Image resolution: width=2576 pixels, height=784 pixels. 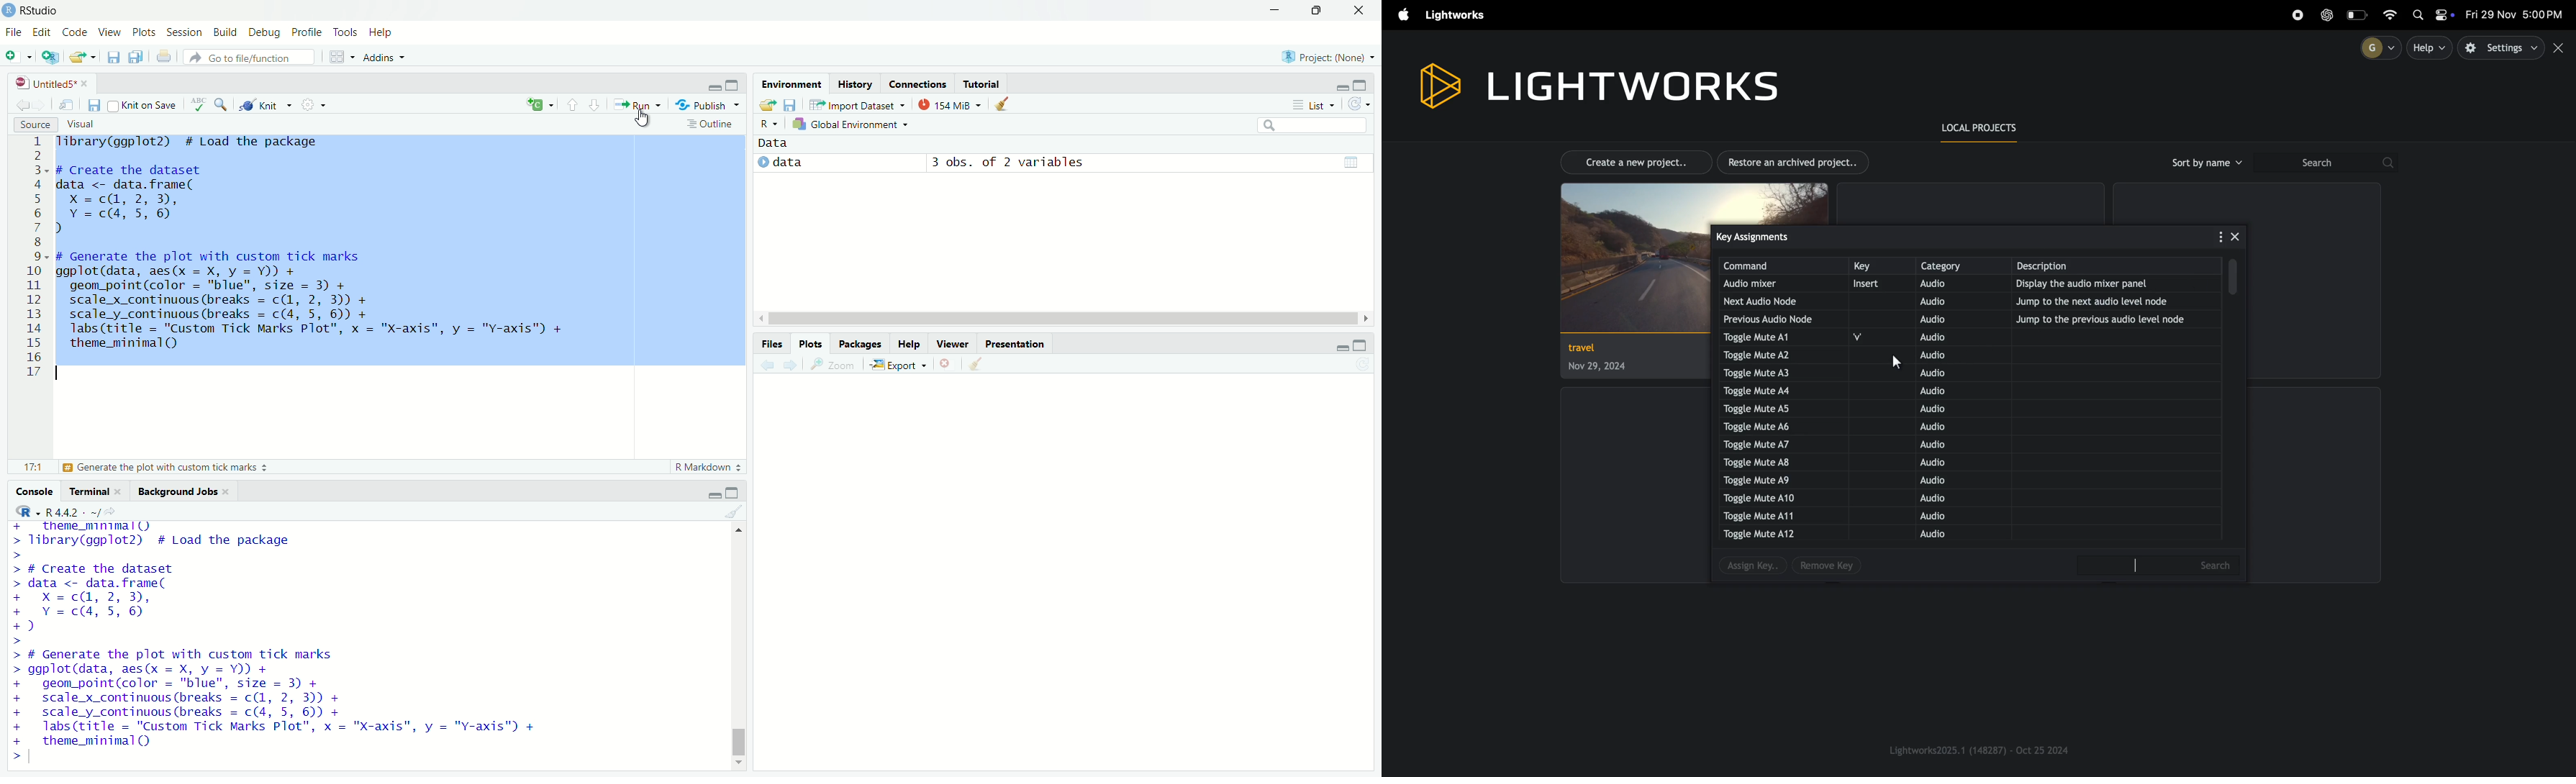 I want to click on save current document, so click(x=114, y=57).